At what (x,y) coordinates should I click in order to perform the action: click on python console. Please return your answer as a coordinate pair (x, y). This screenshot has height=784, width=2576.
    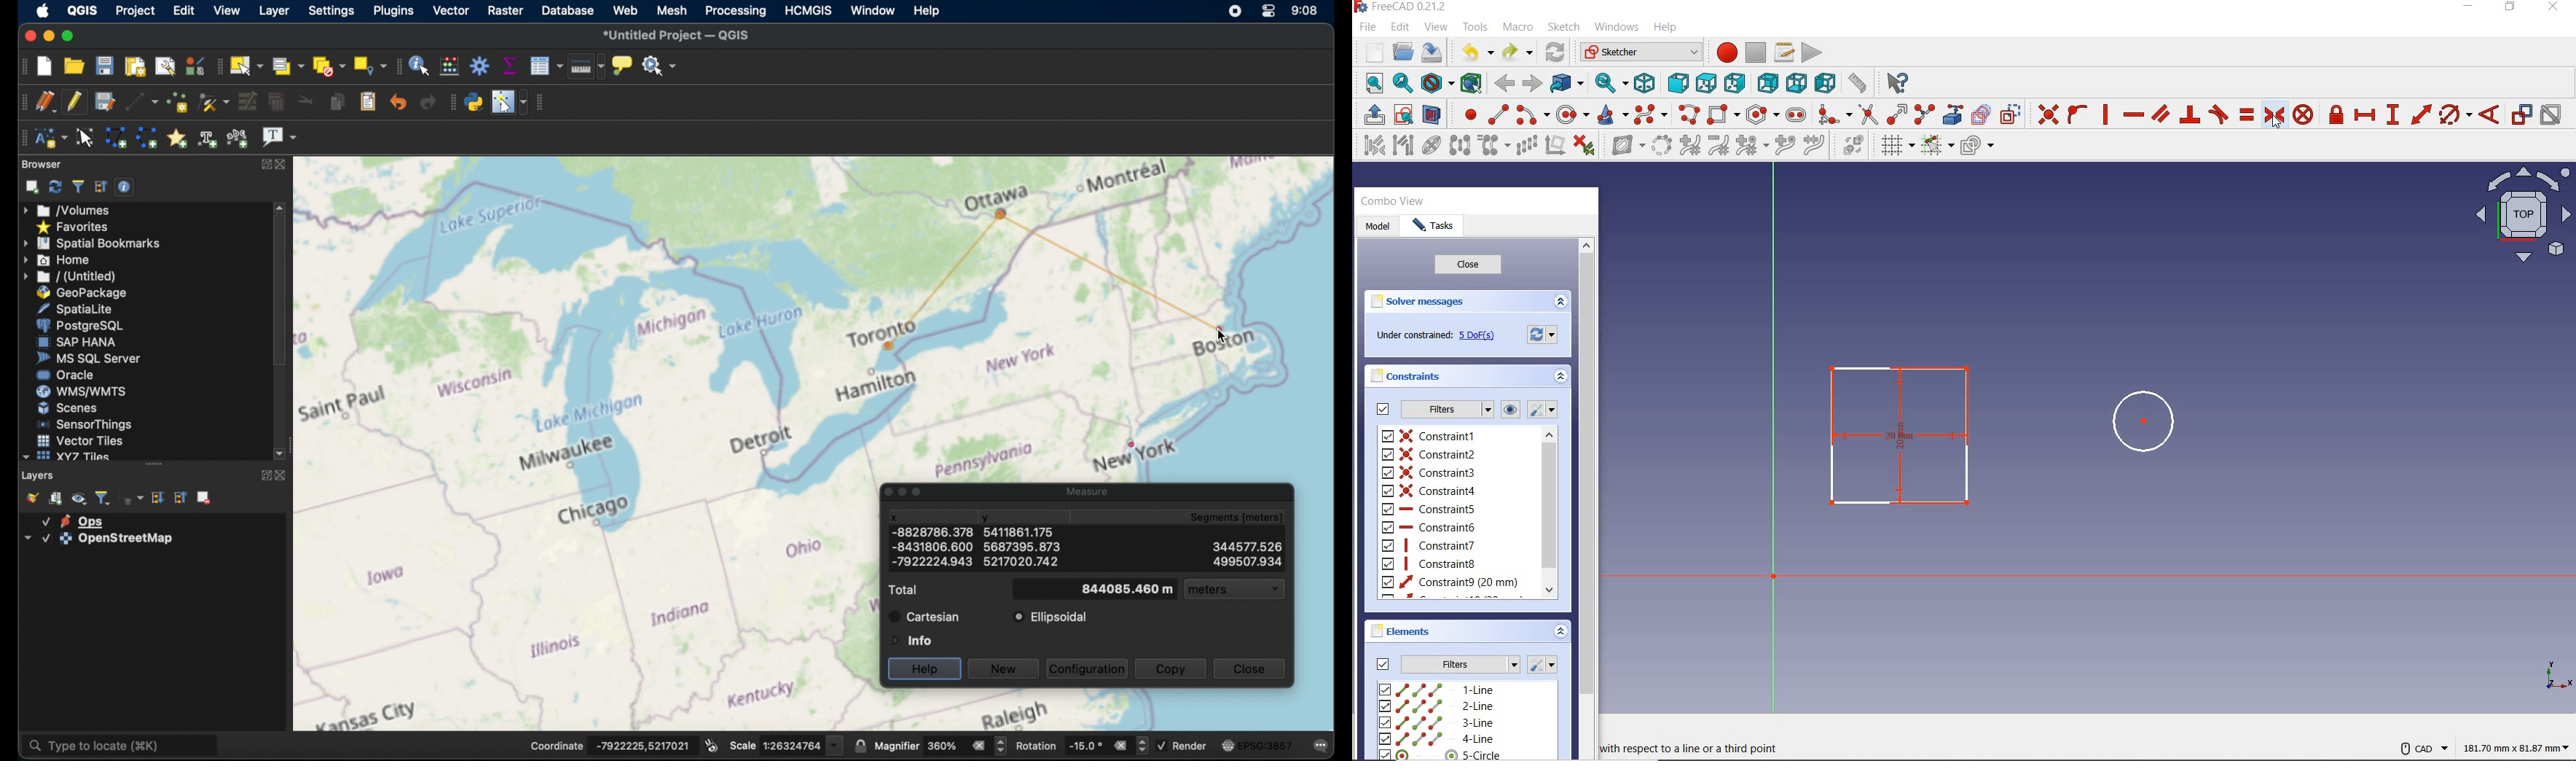
    Looking at the image, I should click on (474, 100).